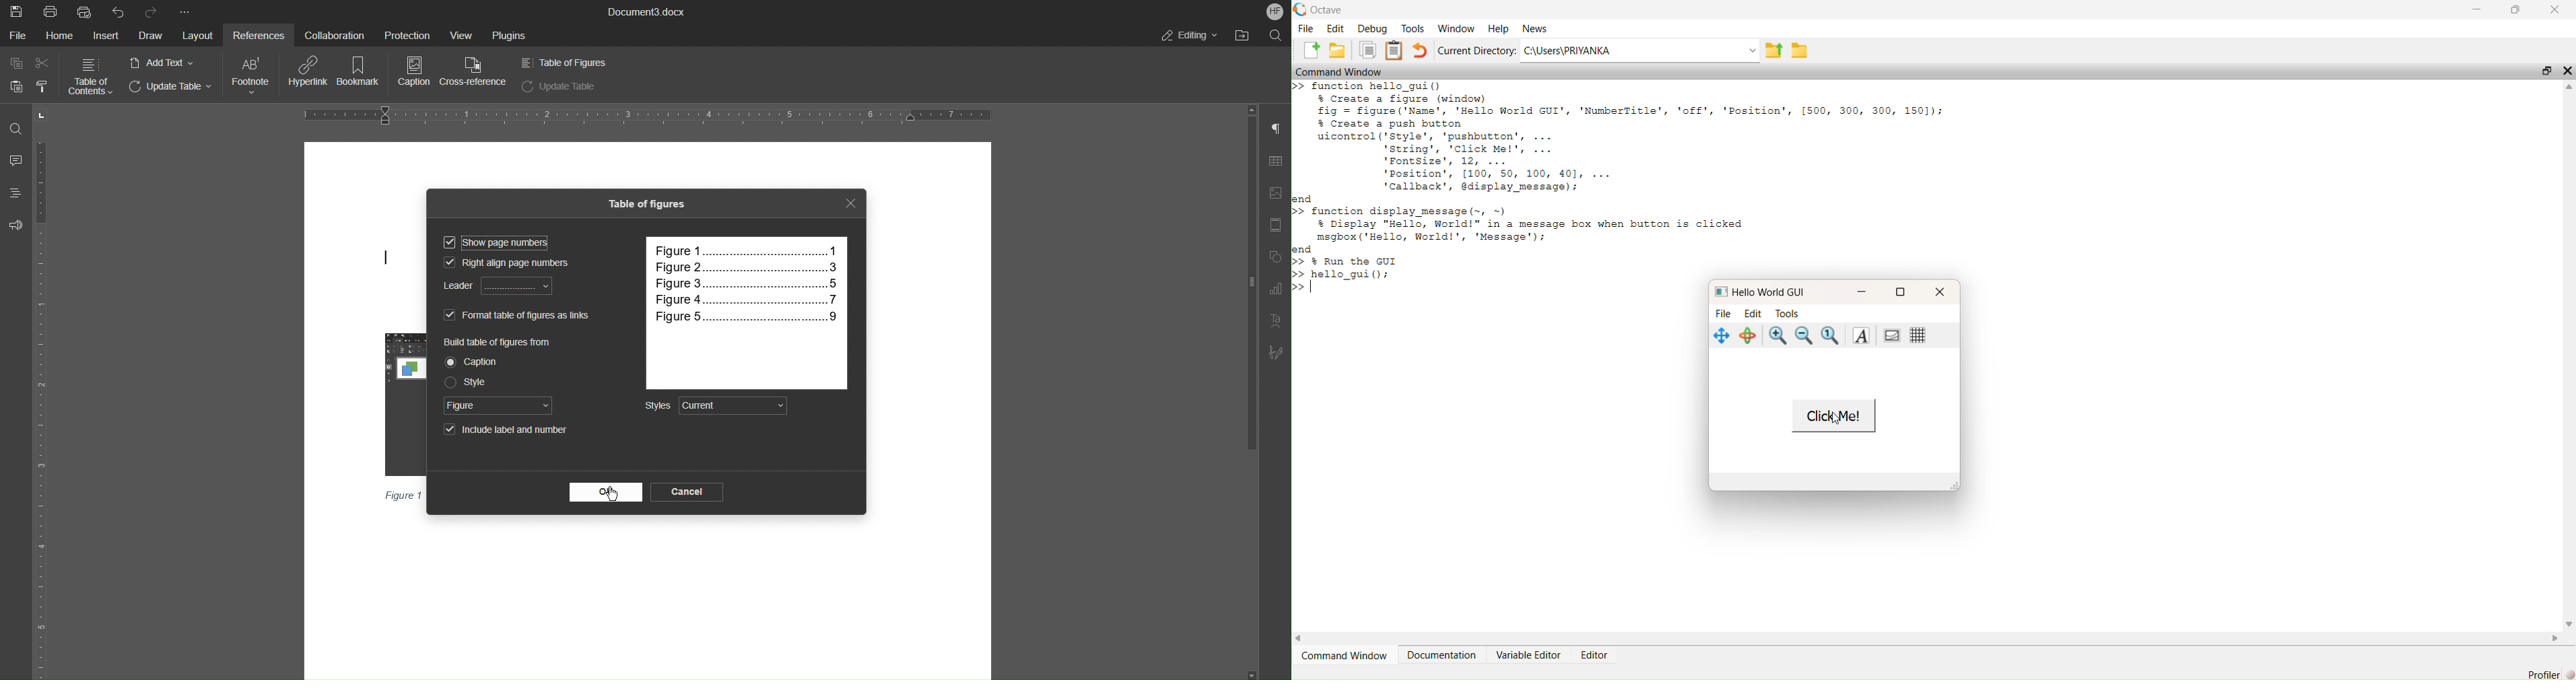 This screenshot has width=2576, height=700. I want to click on More, so click(185, 9).